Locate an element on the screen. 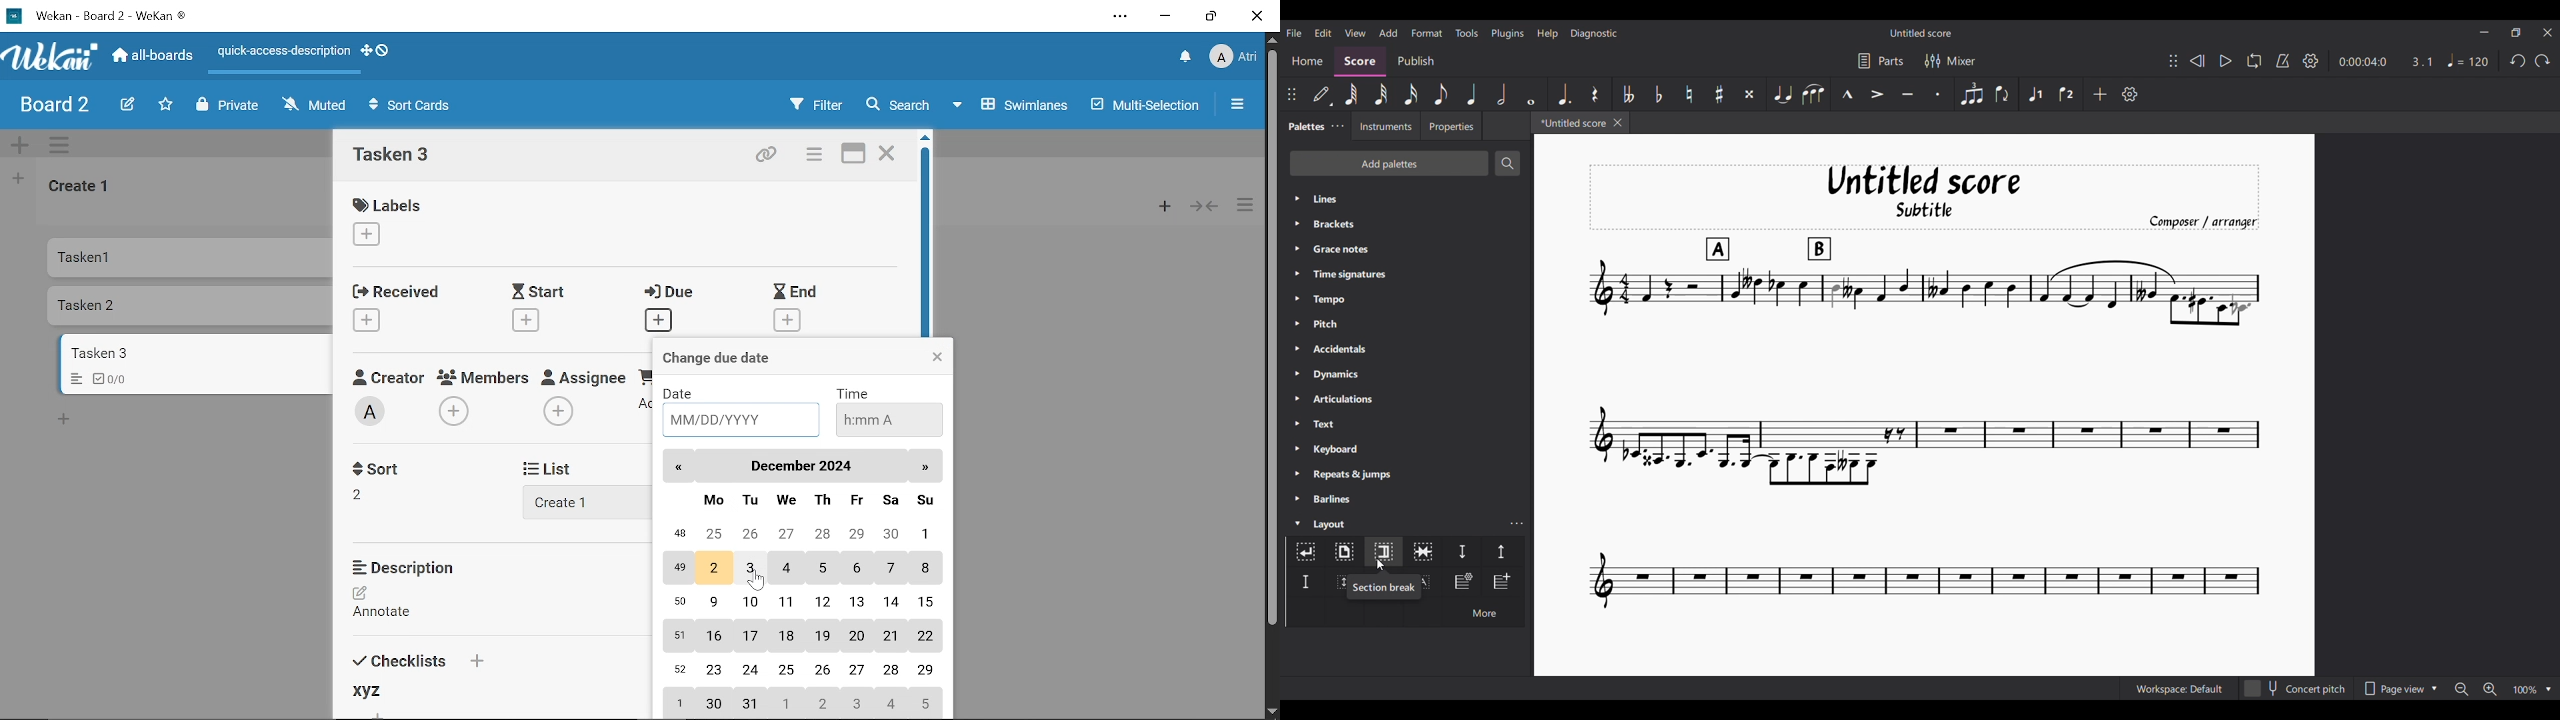  Accidentals is located at coordinates (1406, 349).